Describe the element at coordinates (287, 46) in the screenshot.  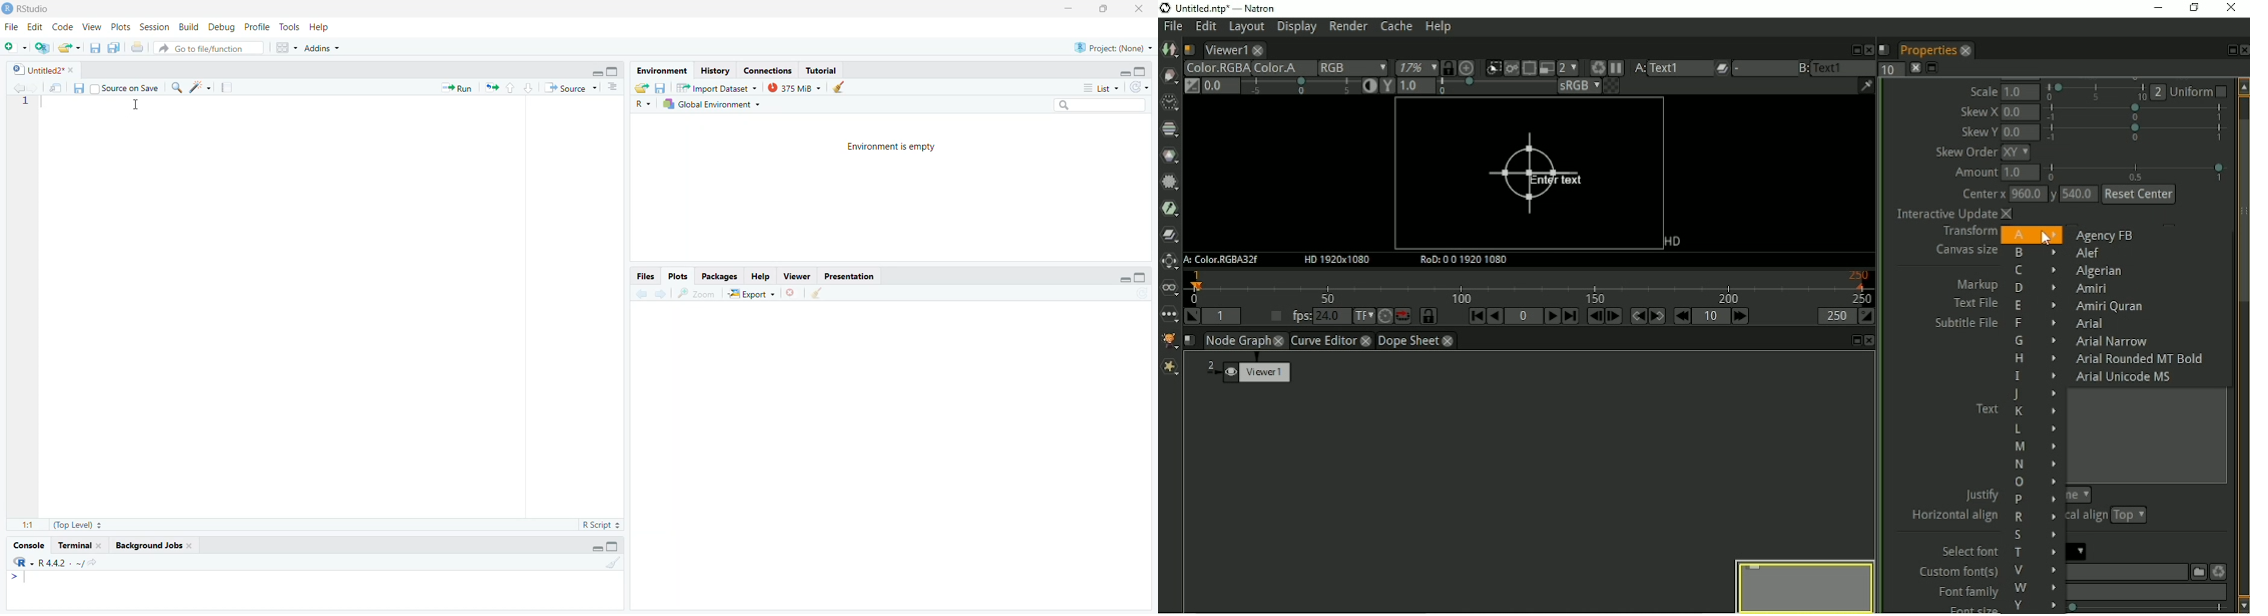
I see `workspace pane` at that location.